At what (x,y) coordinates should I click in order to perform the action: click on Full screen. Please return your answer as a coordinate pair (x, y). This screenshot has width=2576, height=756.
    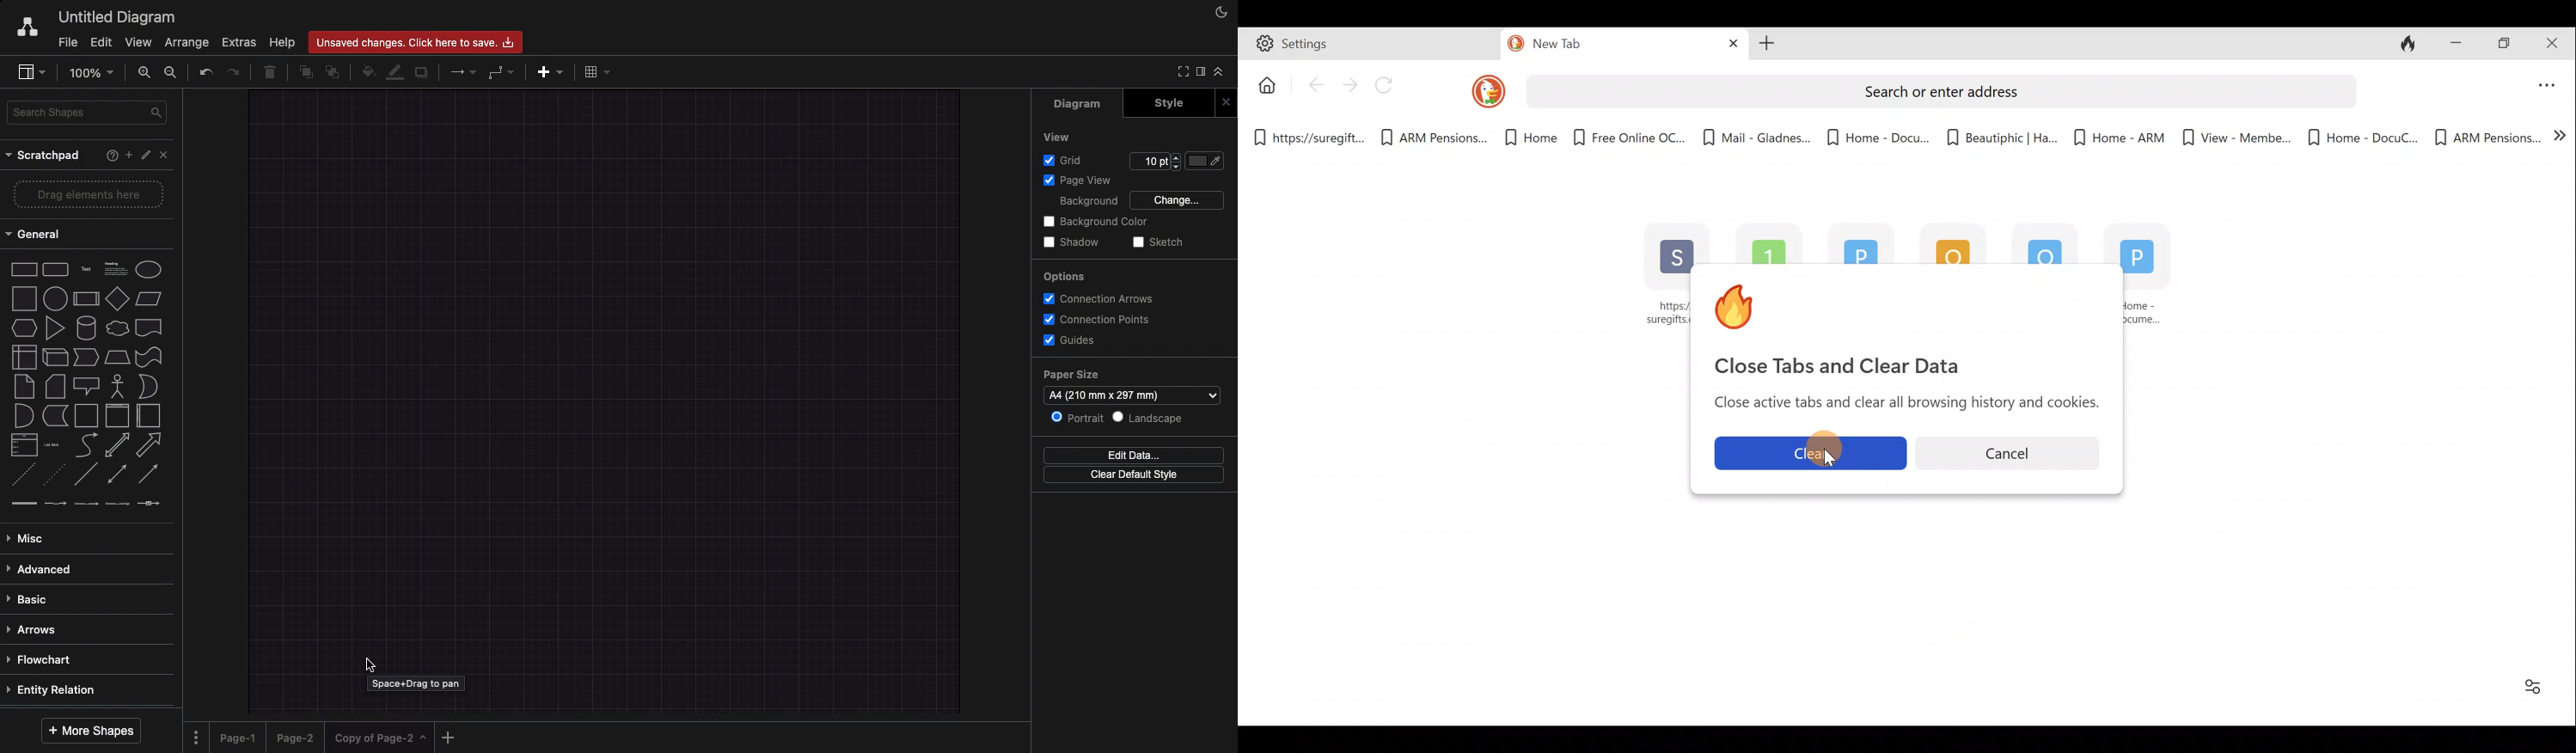
    Looking at the image, I should click on (1179, 73).